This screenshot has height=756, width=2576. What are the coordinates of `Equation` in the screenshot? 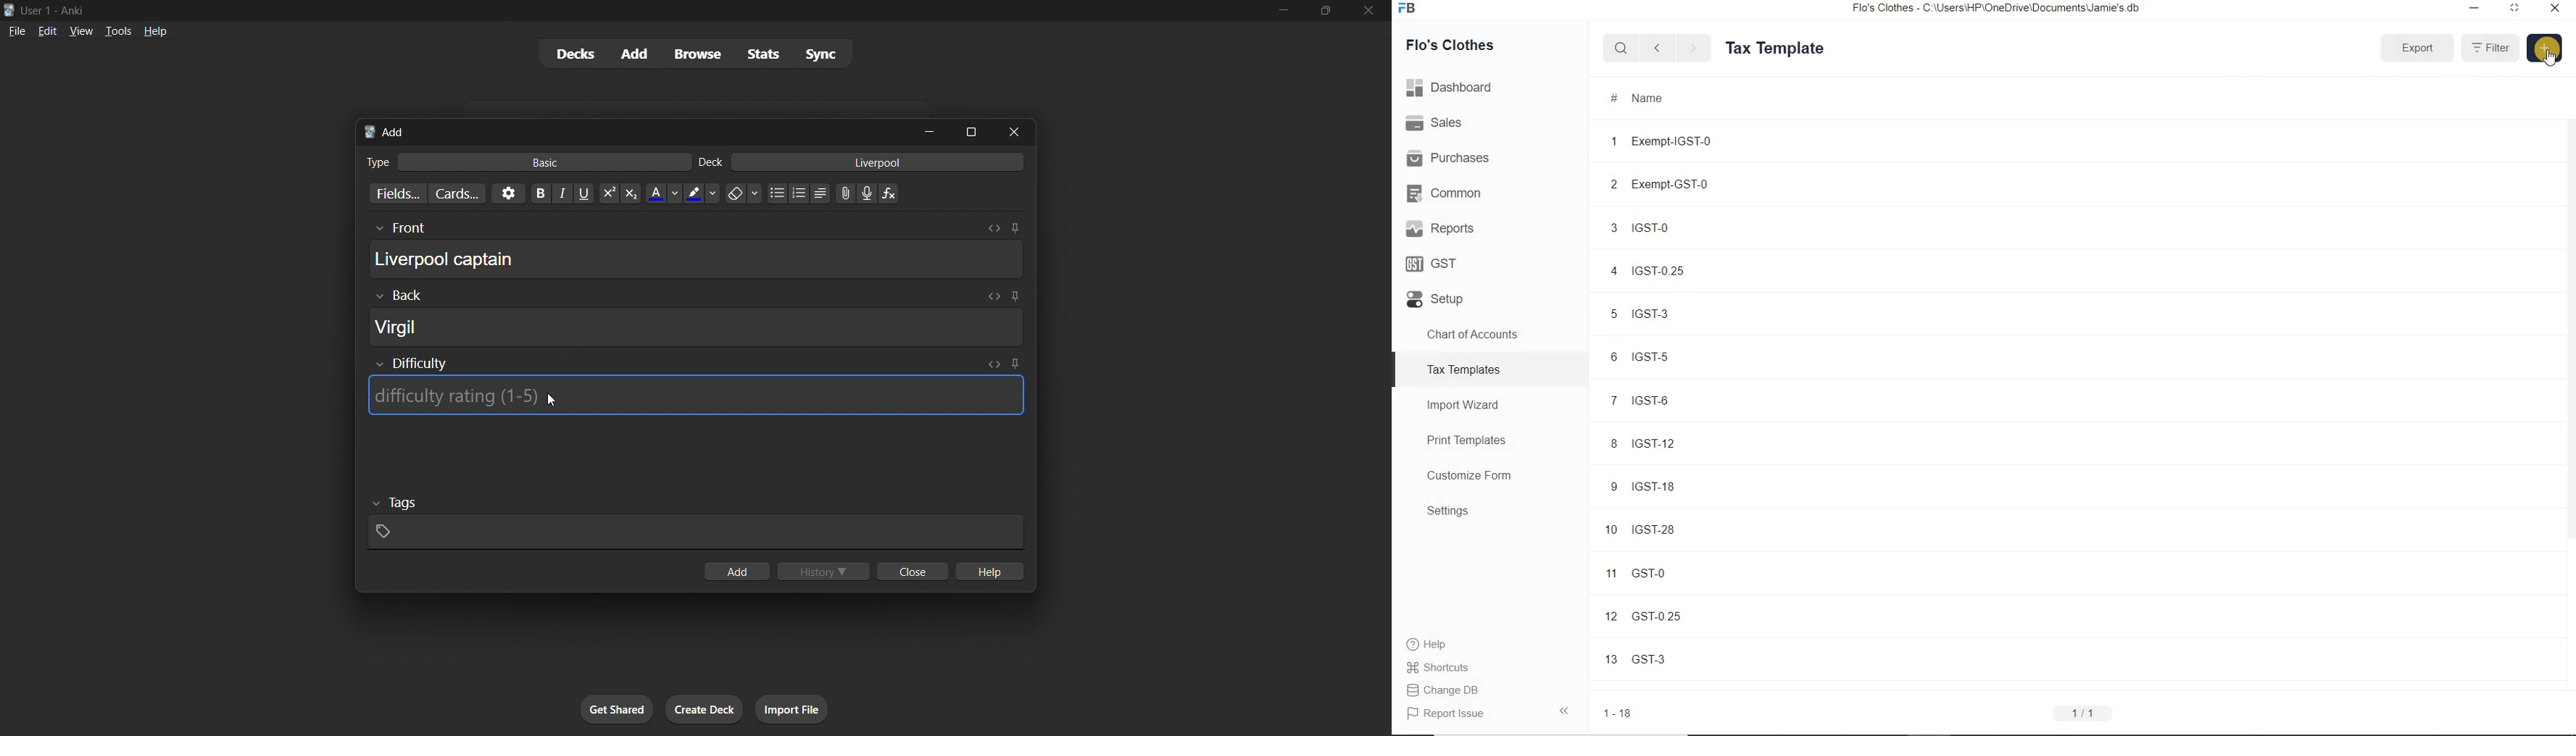 It's located at (889, 193).